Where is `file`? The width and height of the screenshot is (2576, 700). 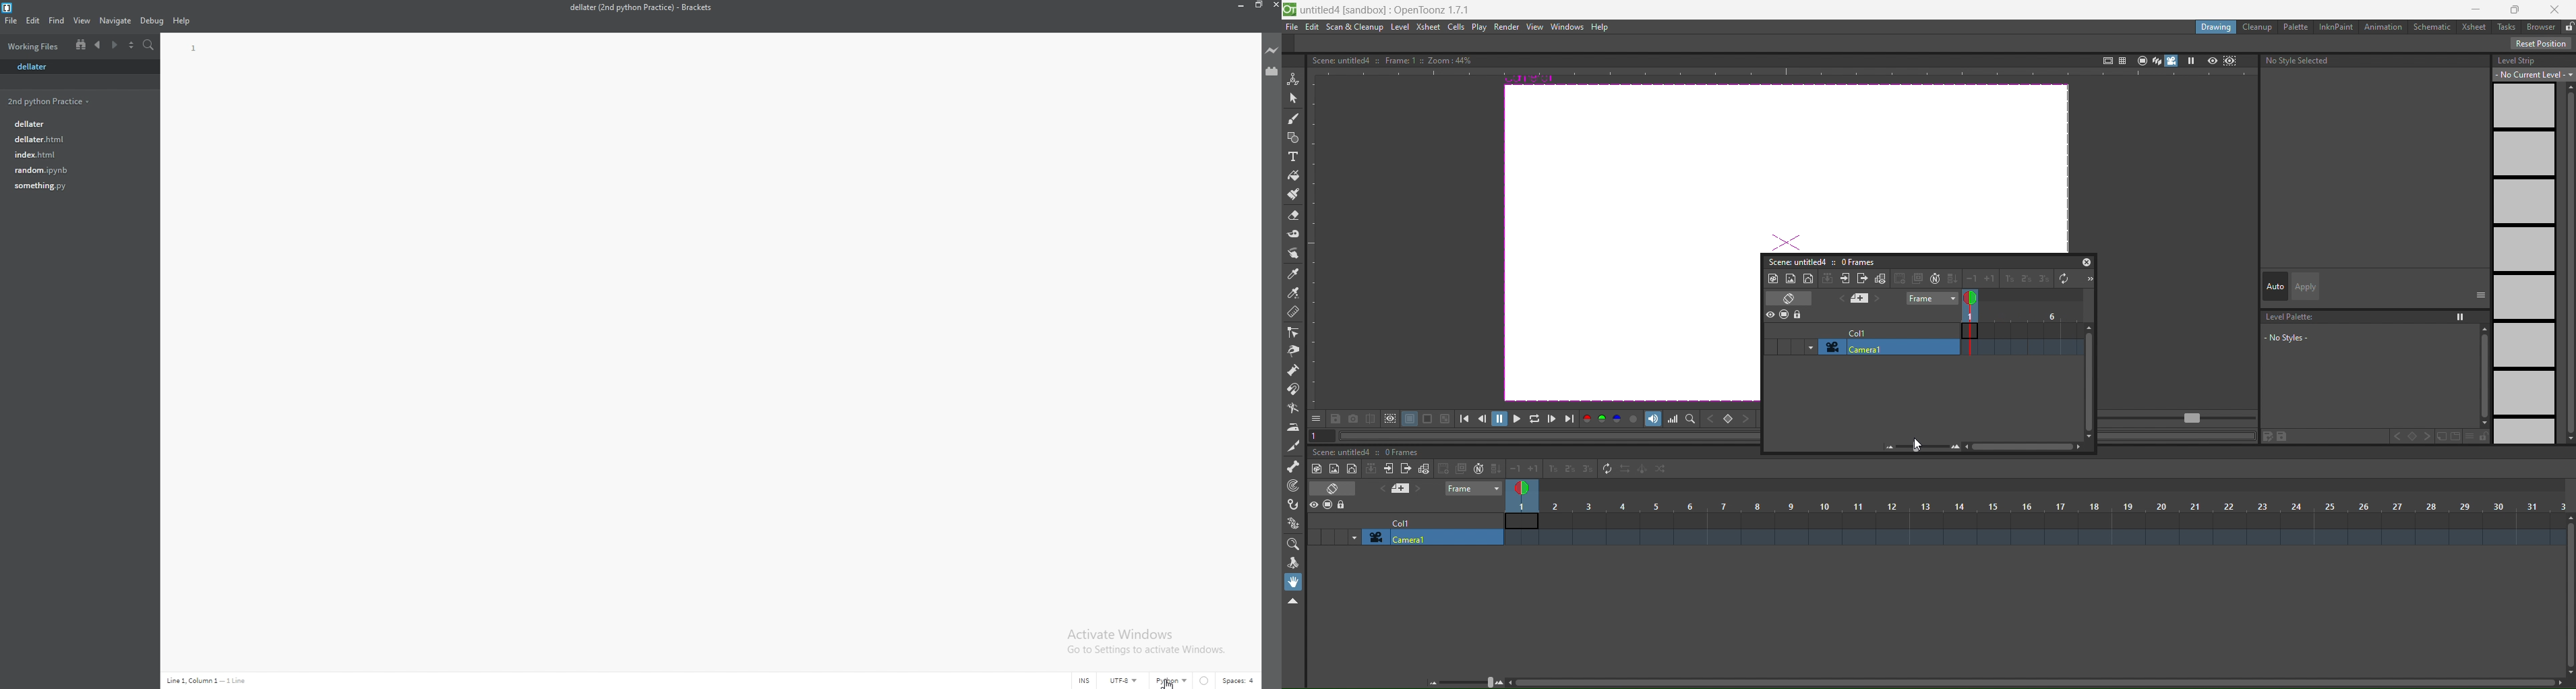
file is located at coordinates (75, 122).